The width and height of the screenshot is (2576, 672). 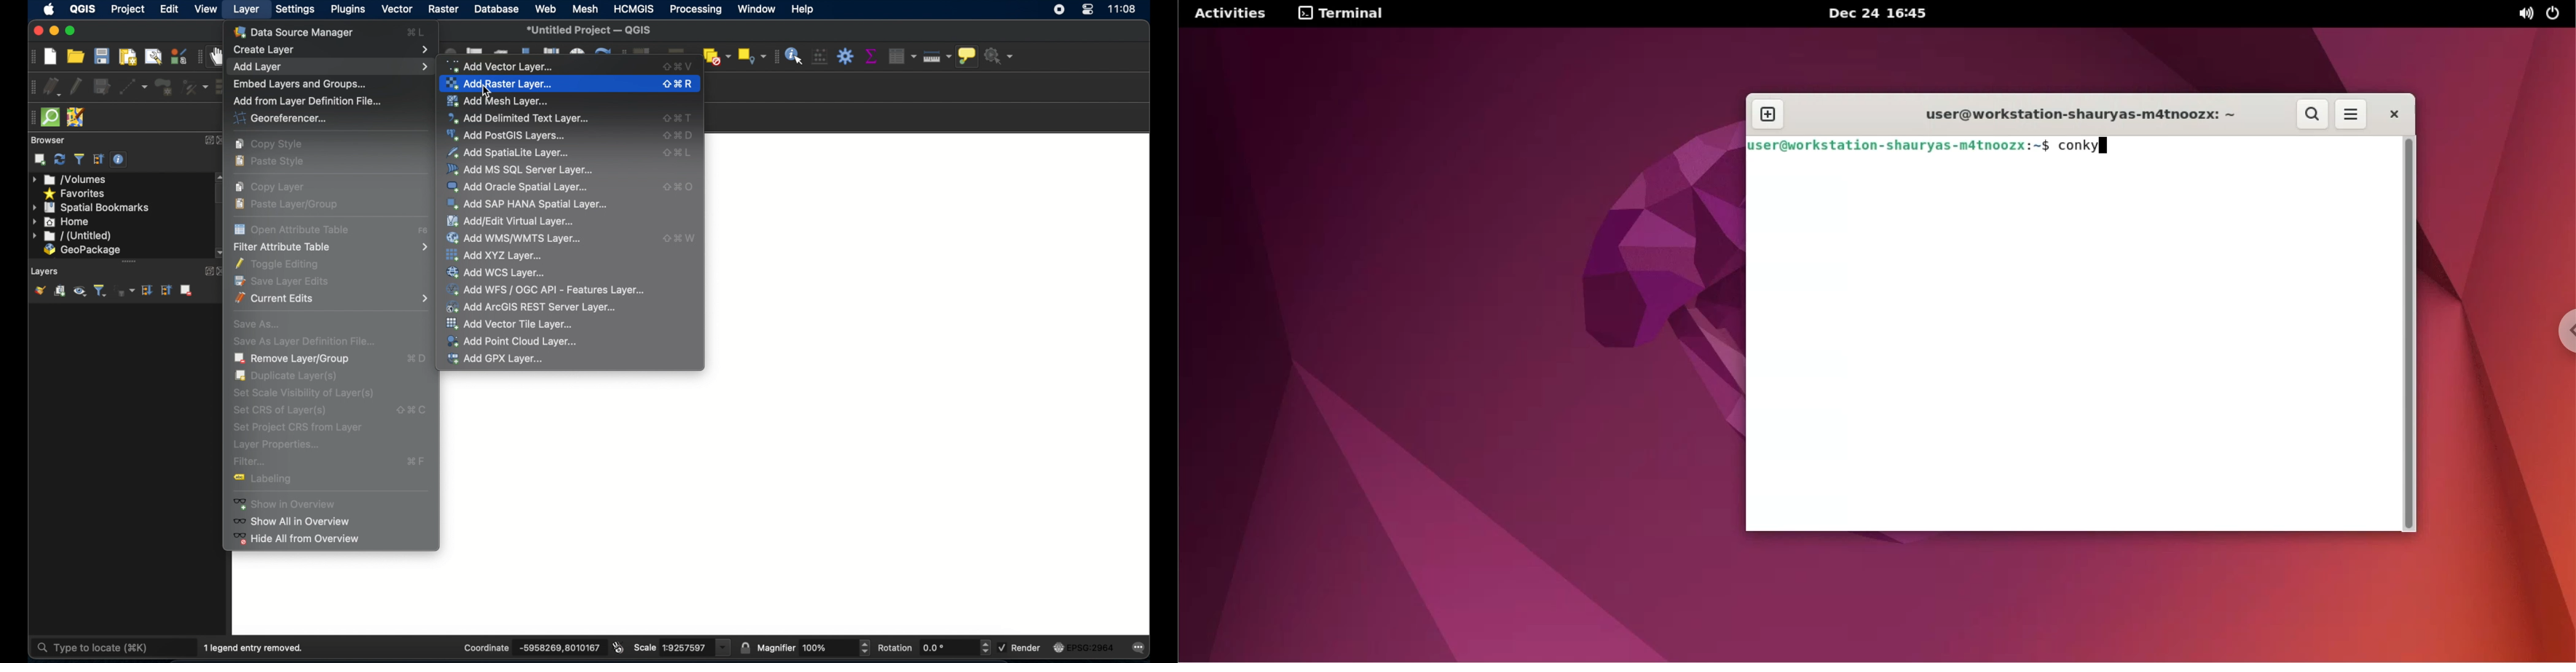 What do you see at coordinates (584, 10) in the screenshot?
I see `mesh` at bounding box center [584, 10].